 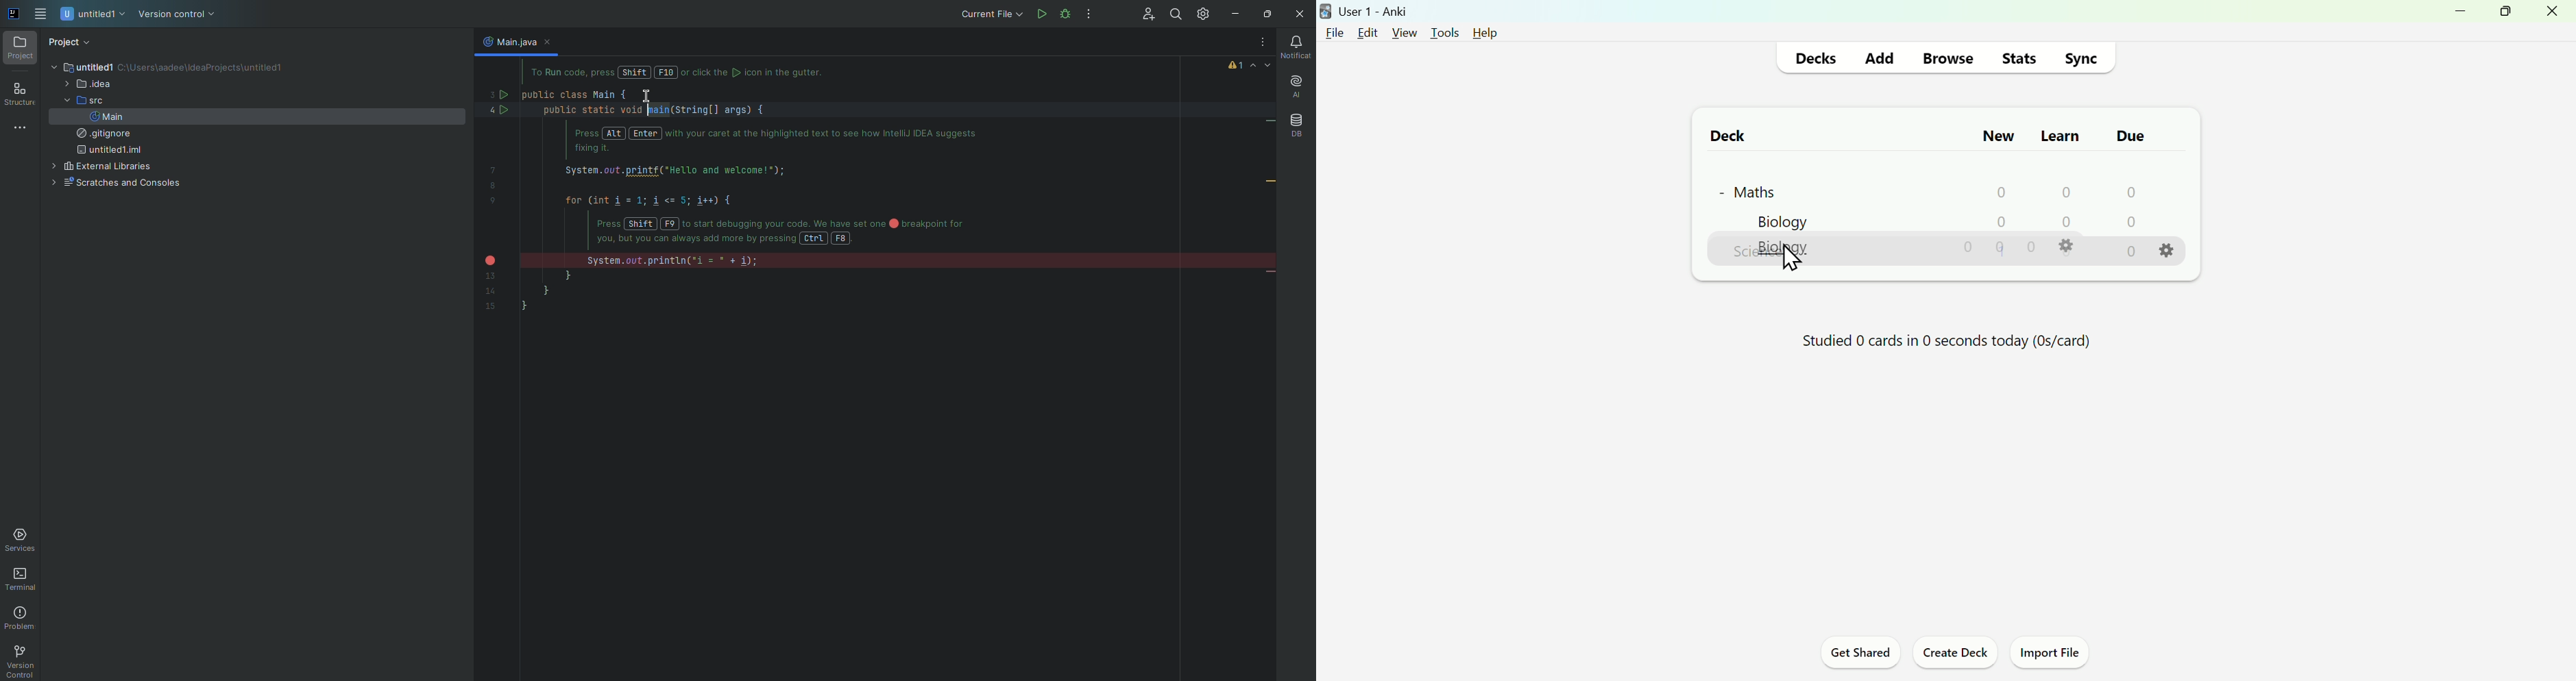 I want to click on 0, so click(x=2000, y=224).